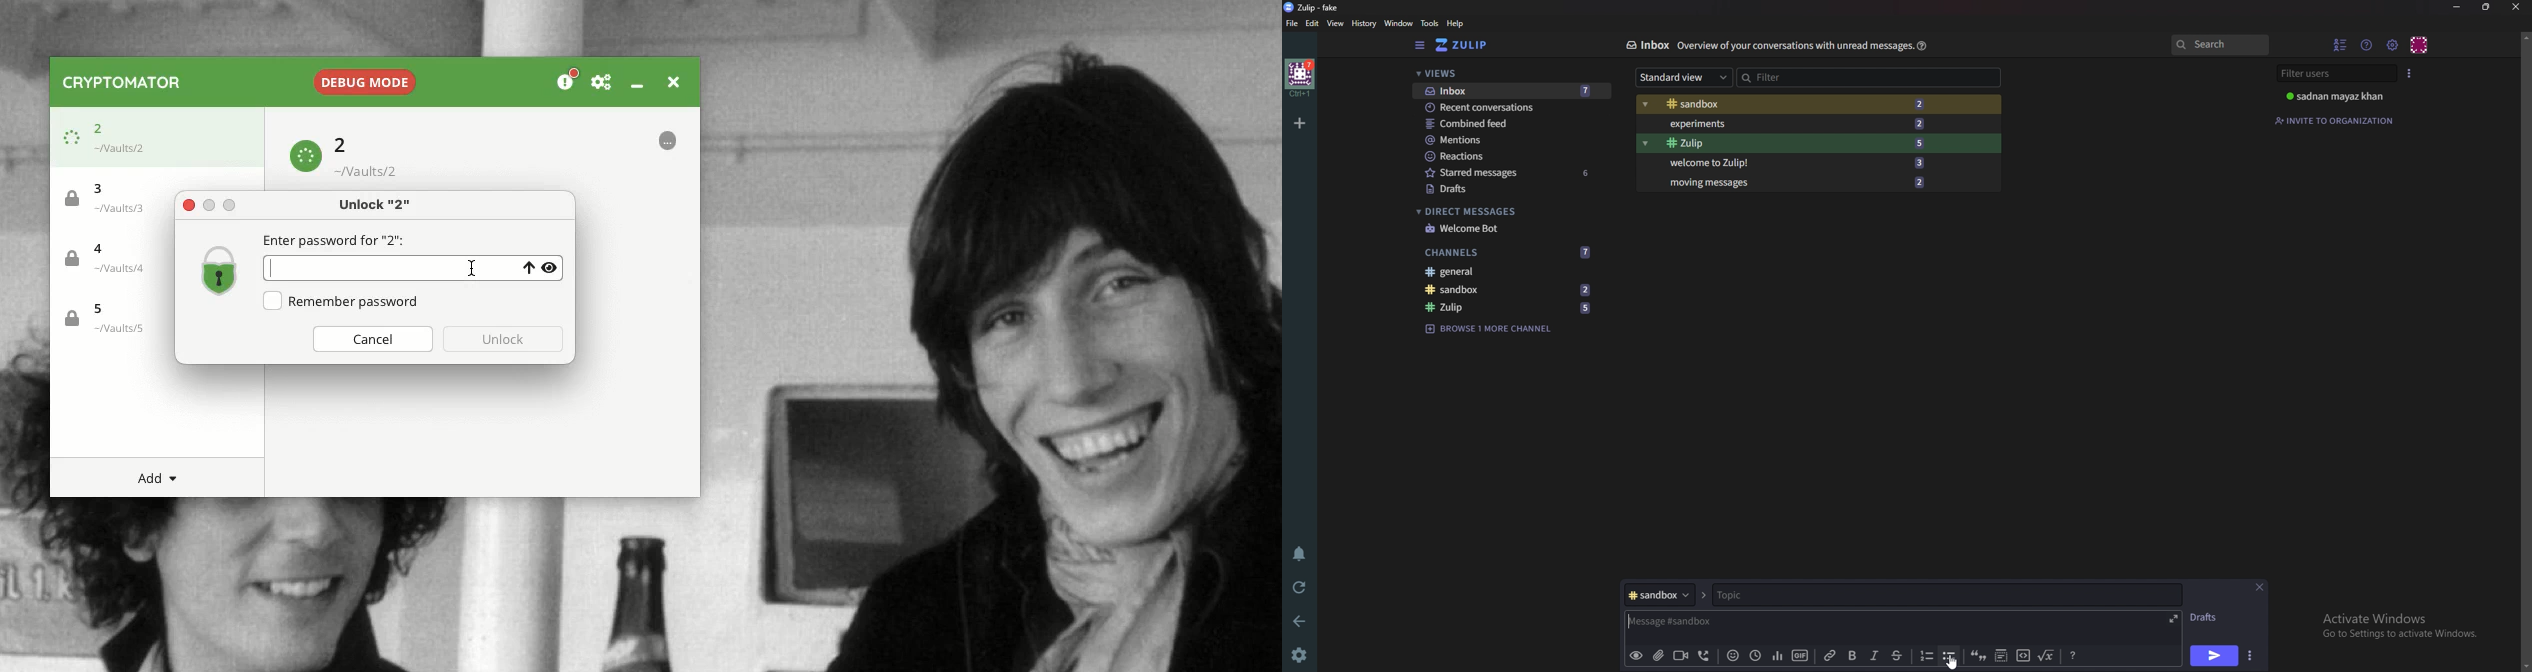 The height and width of the screenshot is (672, 2548). I want to click on Tools, so click(1430, 23).